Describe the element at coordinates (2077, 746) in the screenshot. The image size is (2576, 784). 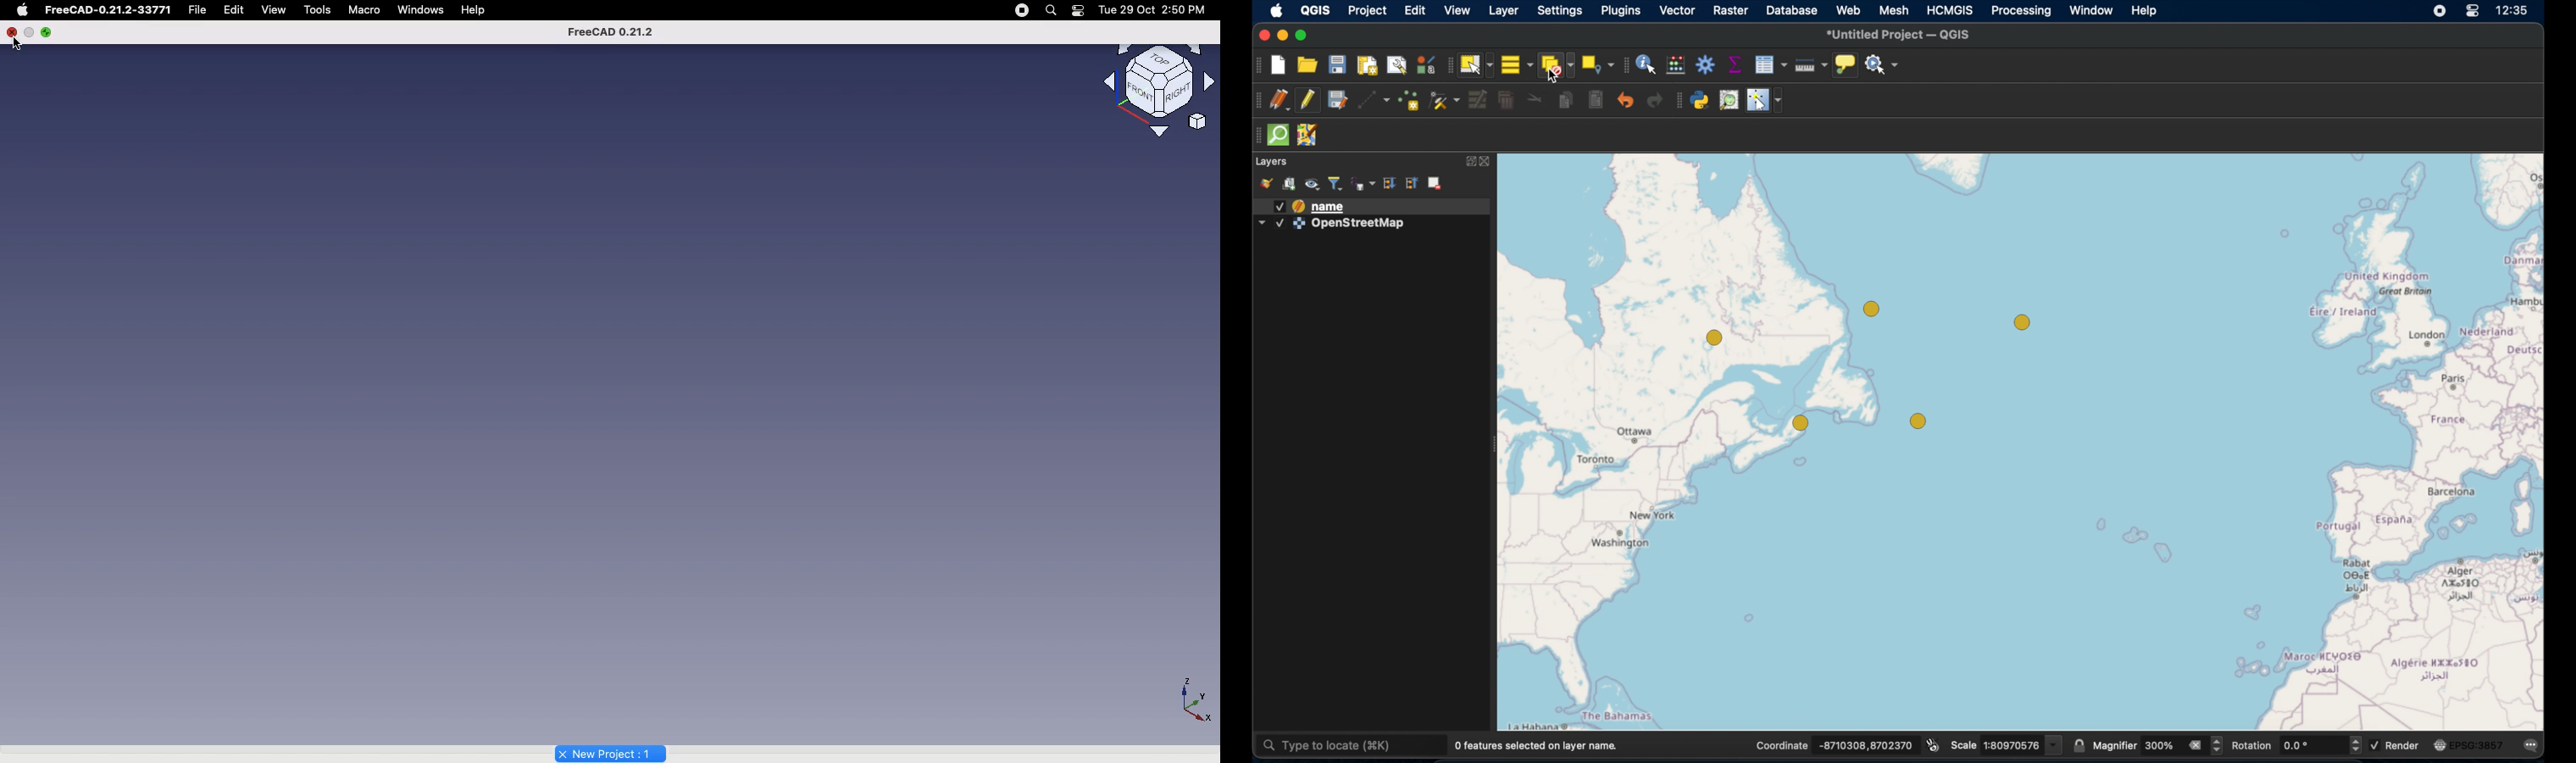
I see `lock scale` at that location.